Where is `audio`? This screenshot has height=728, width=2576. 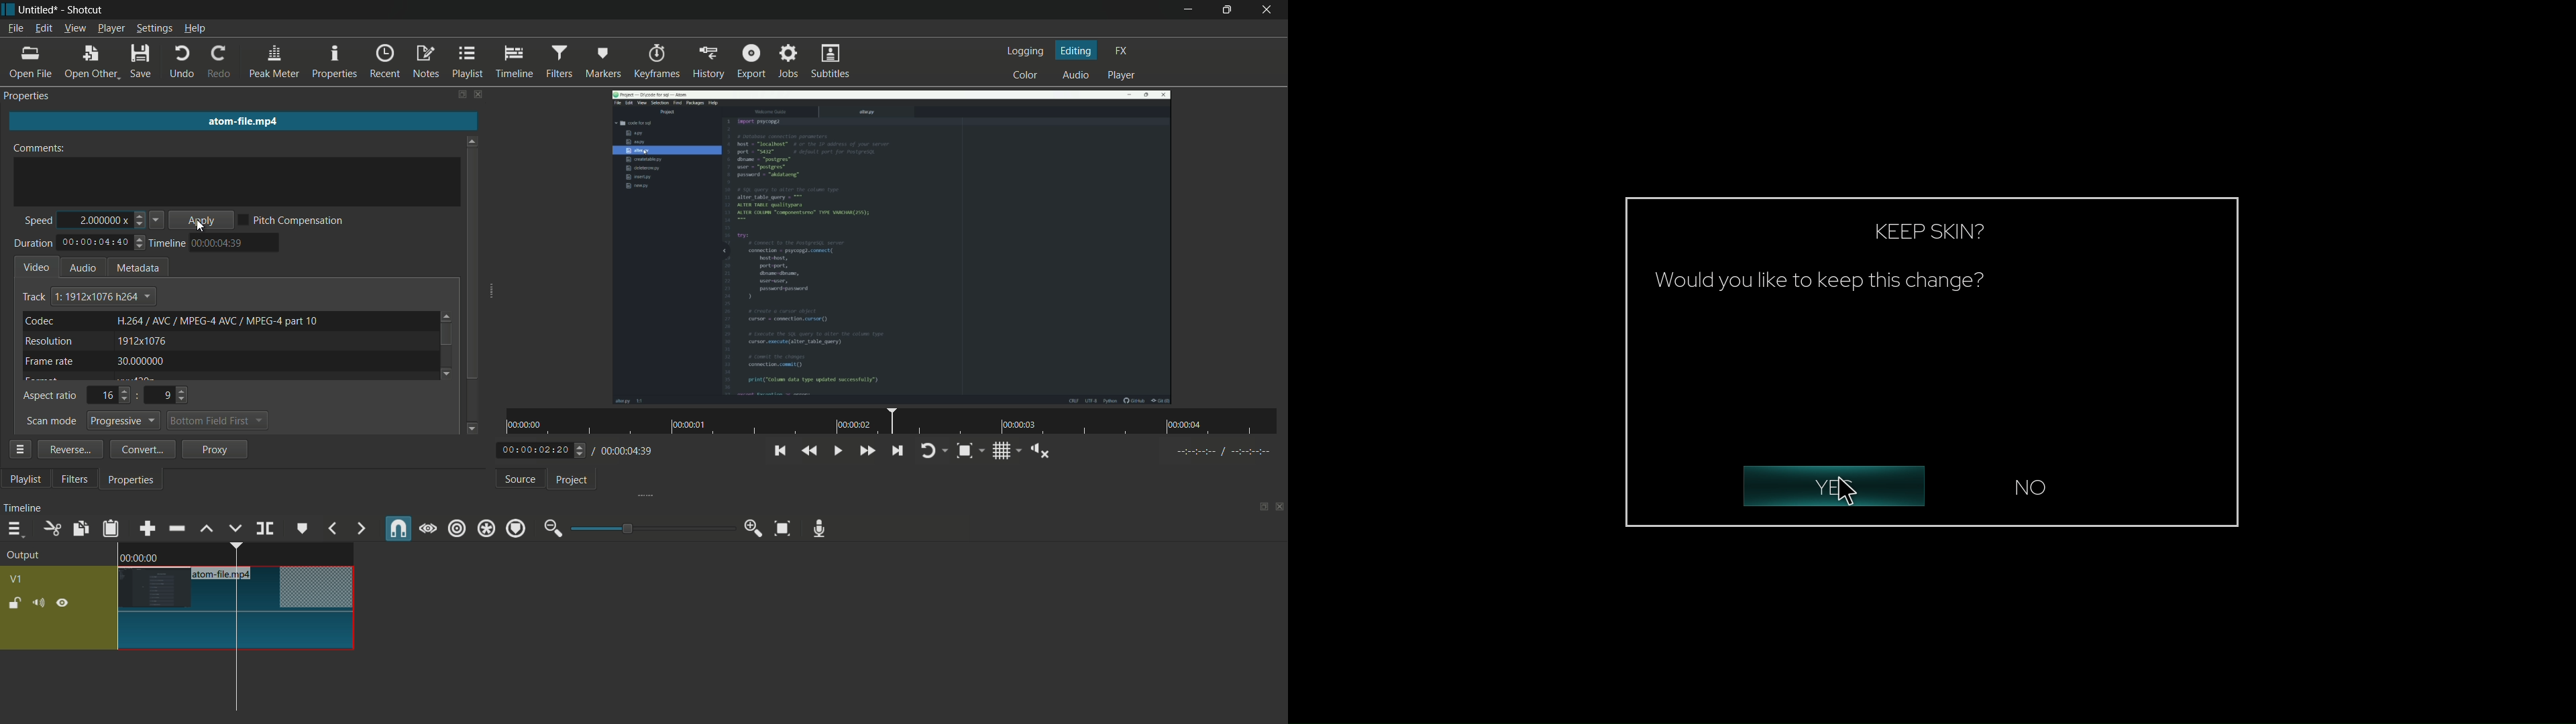 audio is located at coordinates (1077, 74).